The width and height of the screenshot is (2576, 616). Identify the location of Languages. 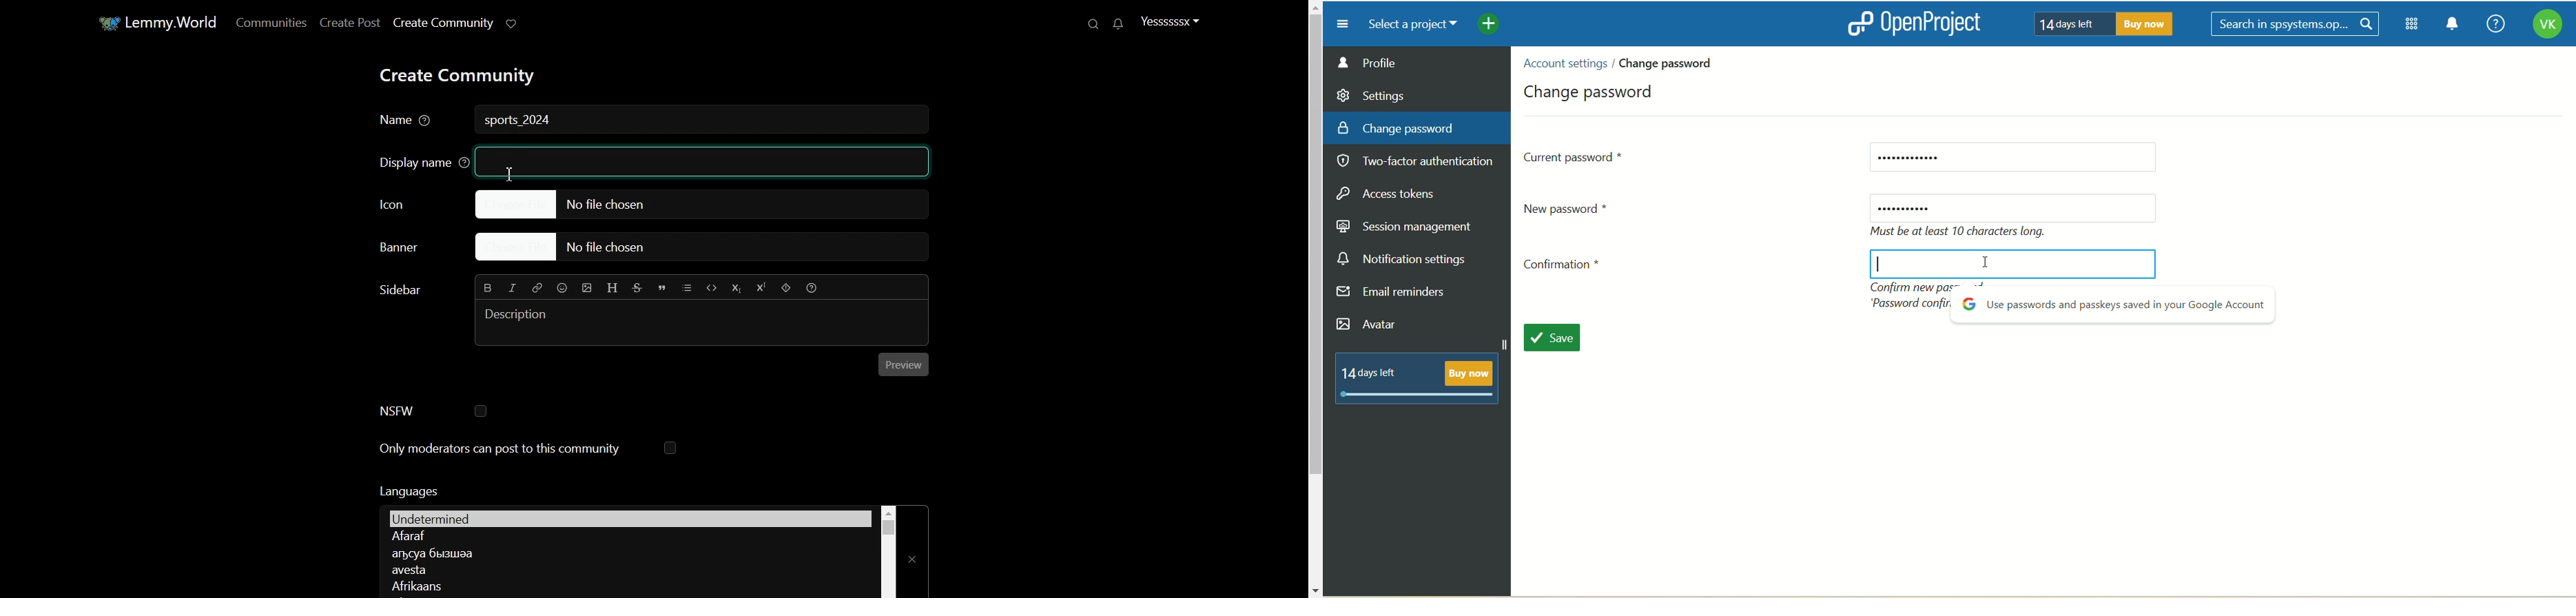
(630, 517).